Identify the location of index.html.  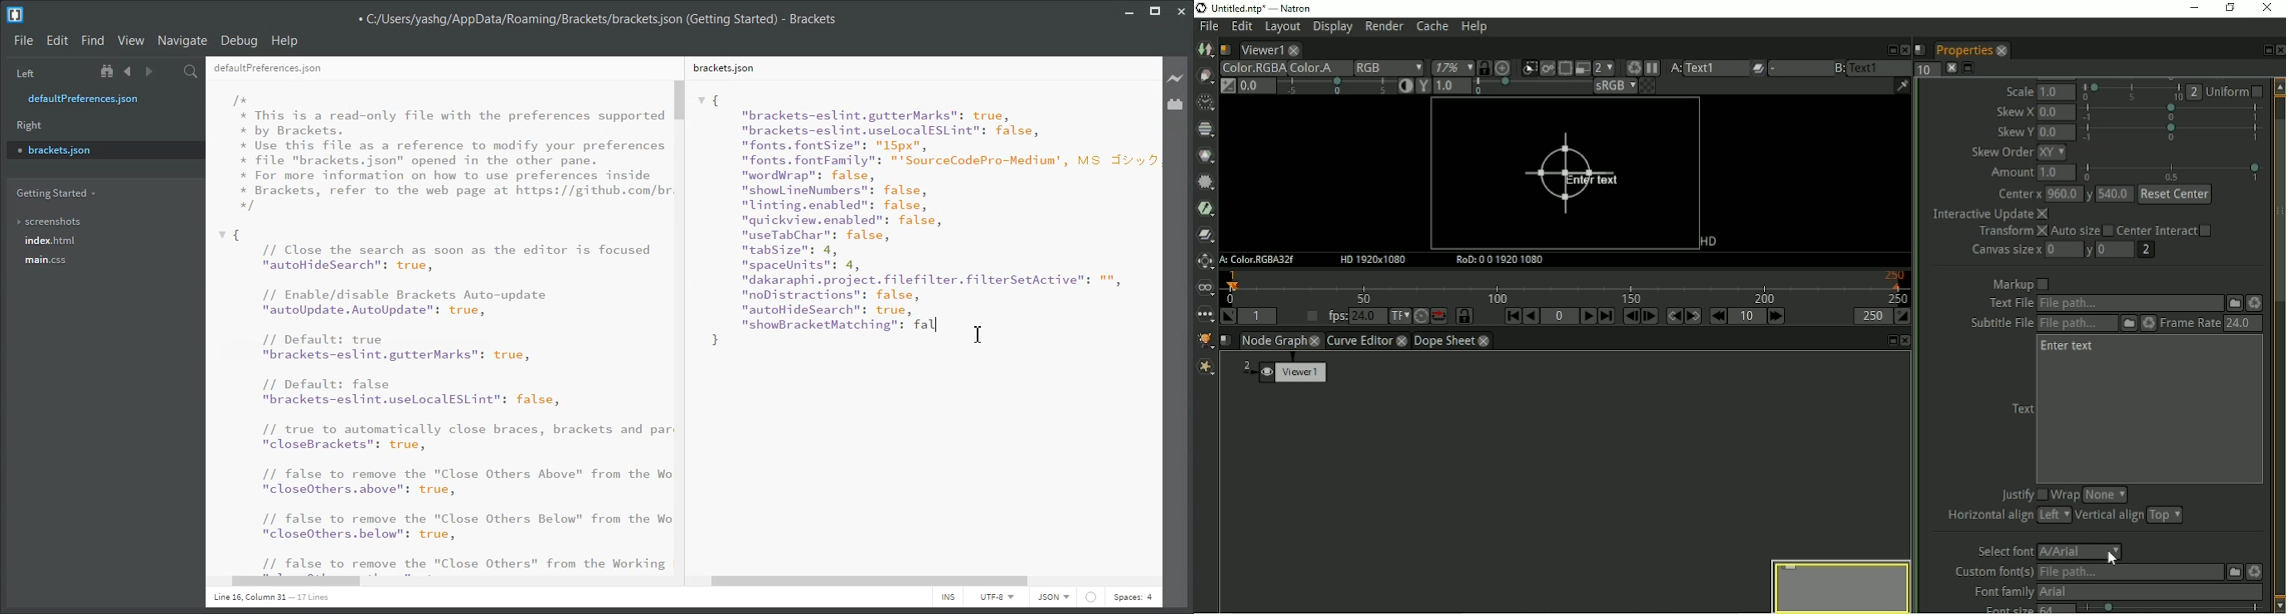
(51, 241).